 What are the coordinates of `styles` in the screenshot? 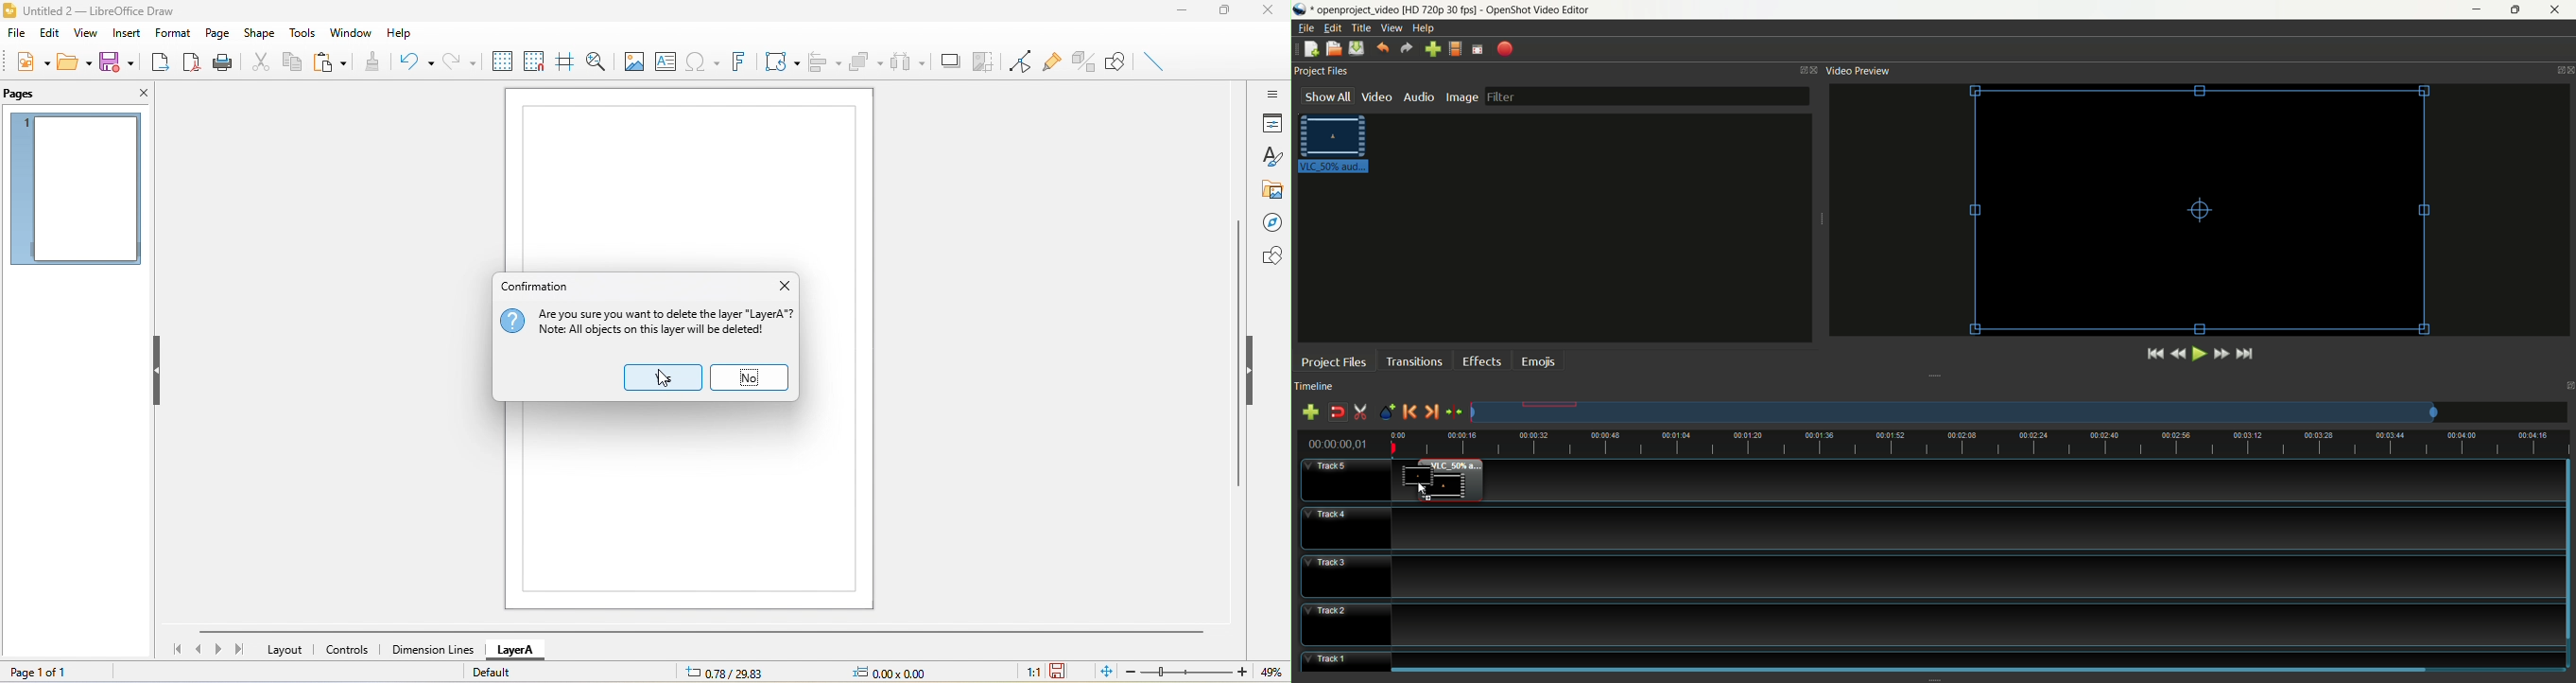 It's located at (1273, 157).